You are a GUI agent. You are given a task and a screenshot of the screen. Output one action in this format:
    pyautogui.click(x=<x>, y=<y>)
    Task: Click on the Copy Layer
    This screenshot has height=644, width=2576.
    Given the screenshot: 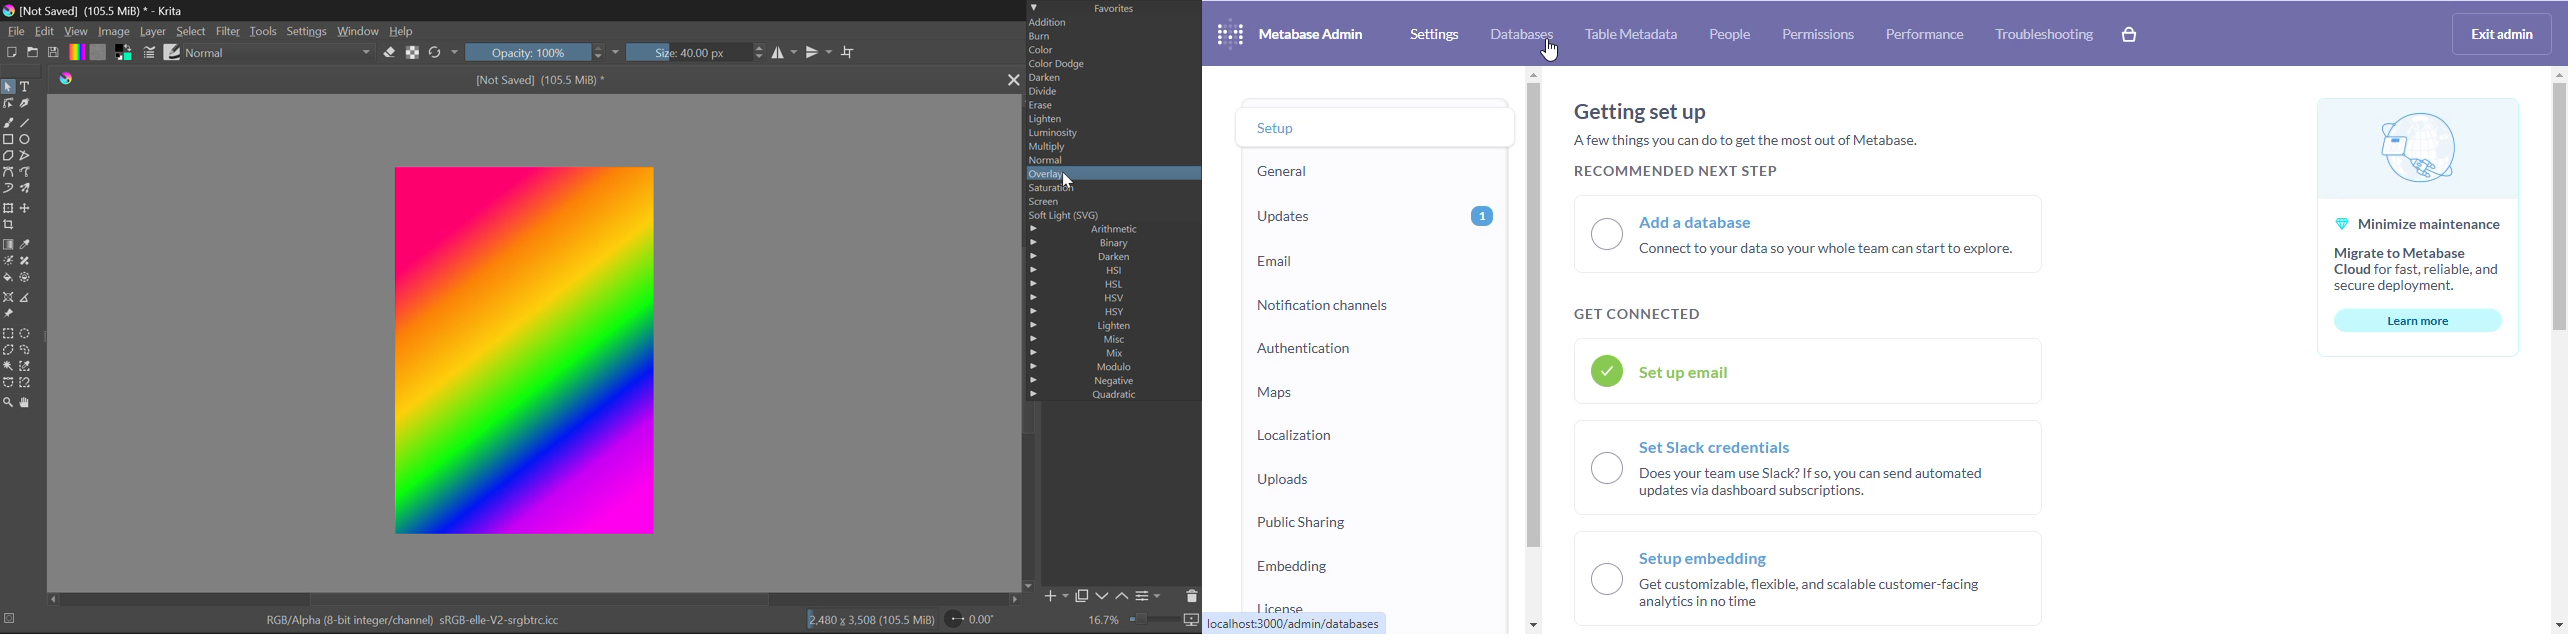 What is the action you would take?
    pyautogui.click(x=1084, y=595)
    